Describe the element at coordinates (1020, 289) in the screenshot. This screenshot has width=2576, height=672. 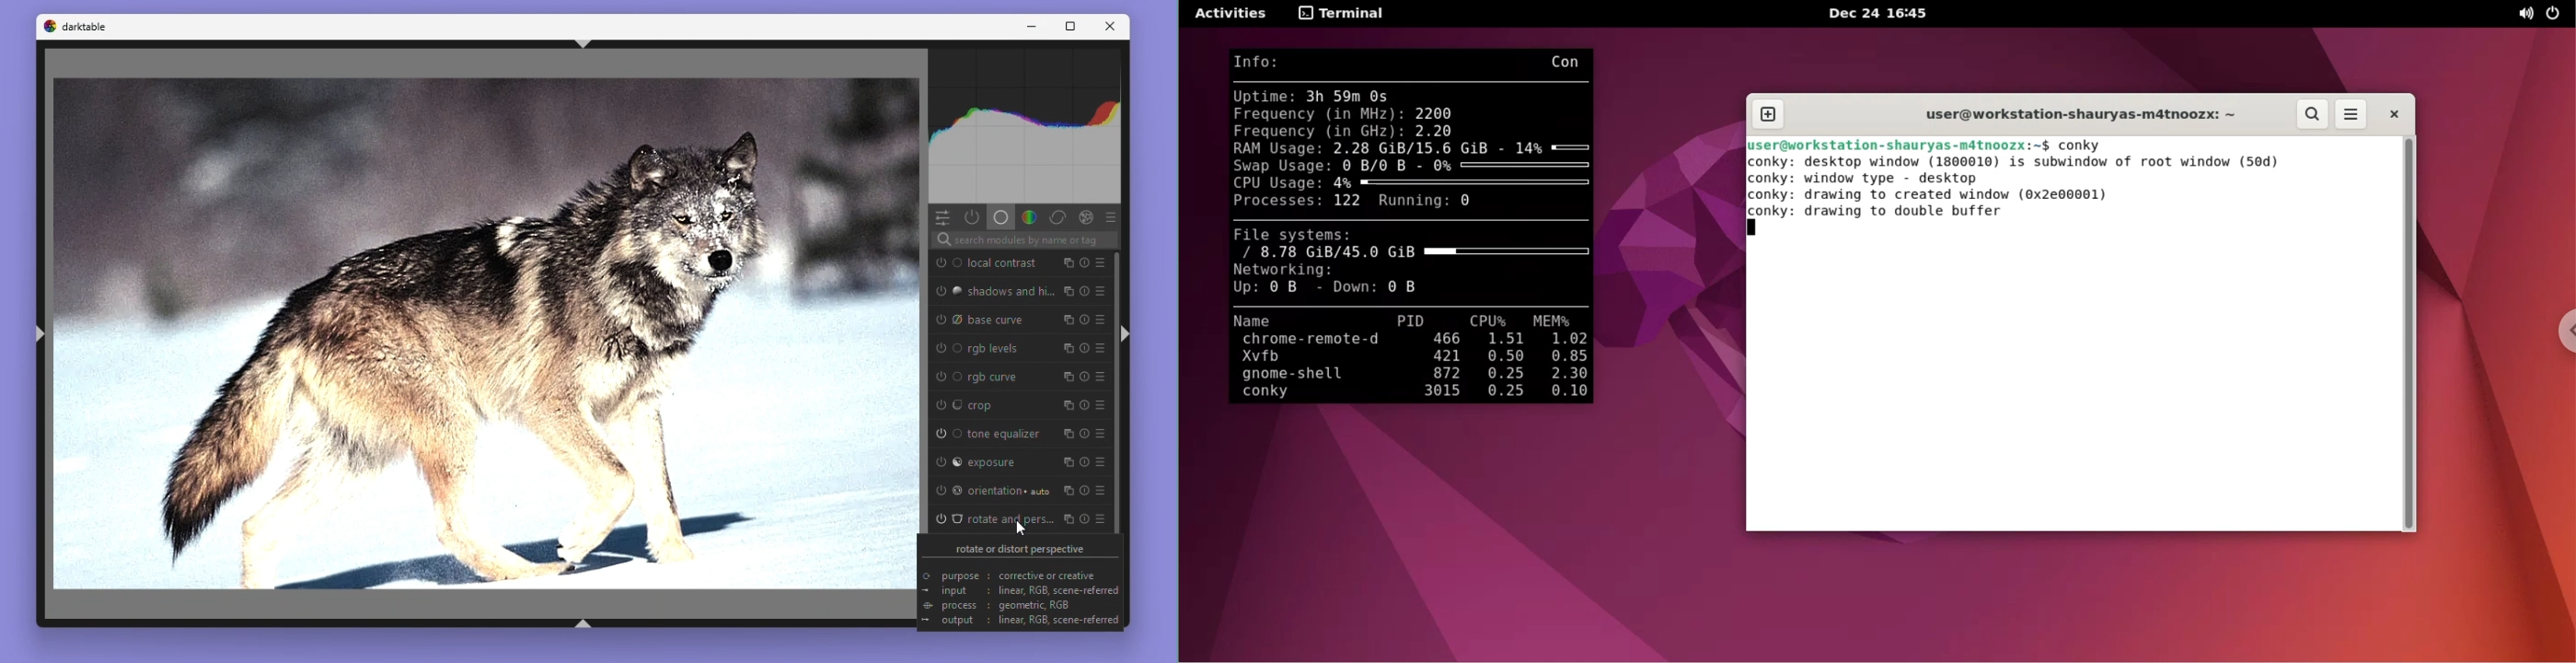
I see `Shadows And highlights` at that location.